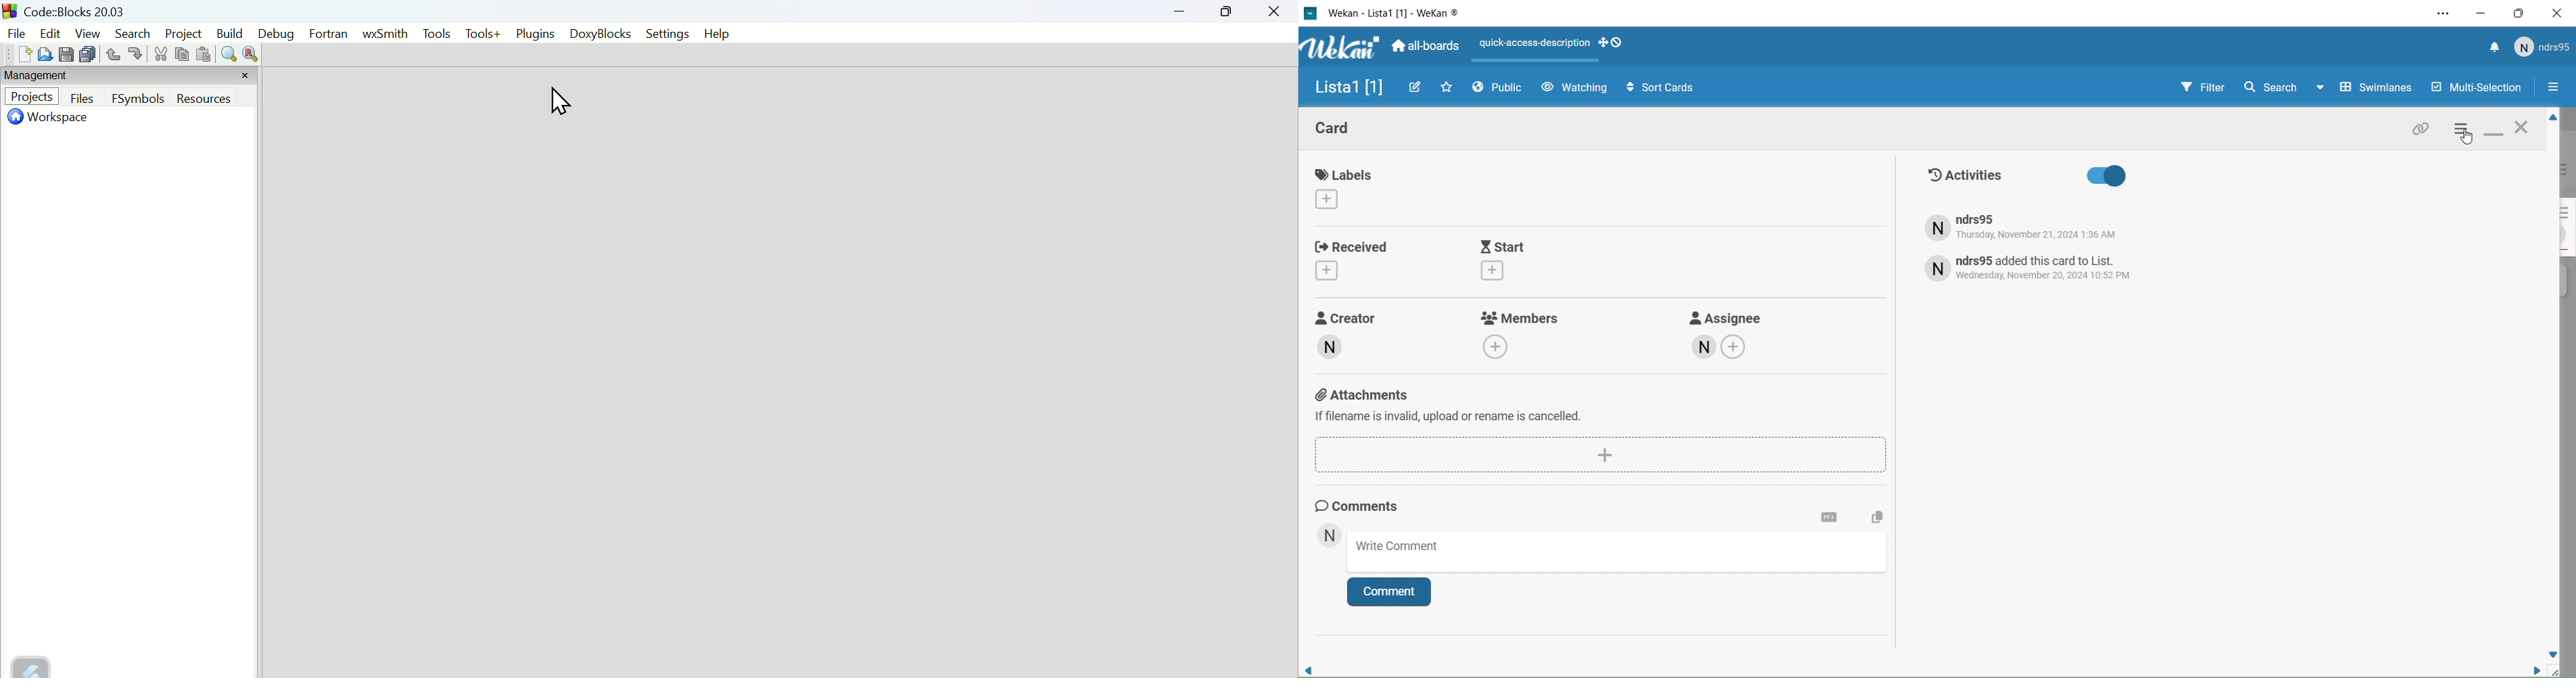 The image size is (2576, 700). Describe the element at coordinates (2032, 272) in the screenshot. I see `activity` at that location.